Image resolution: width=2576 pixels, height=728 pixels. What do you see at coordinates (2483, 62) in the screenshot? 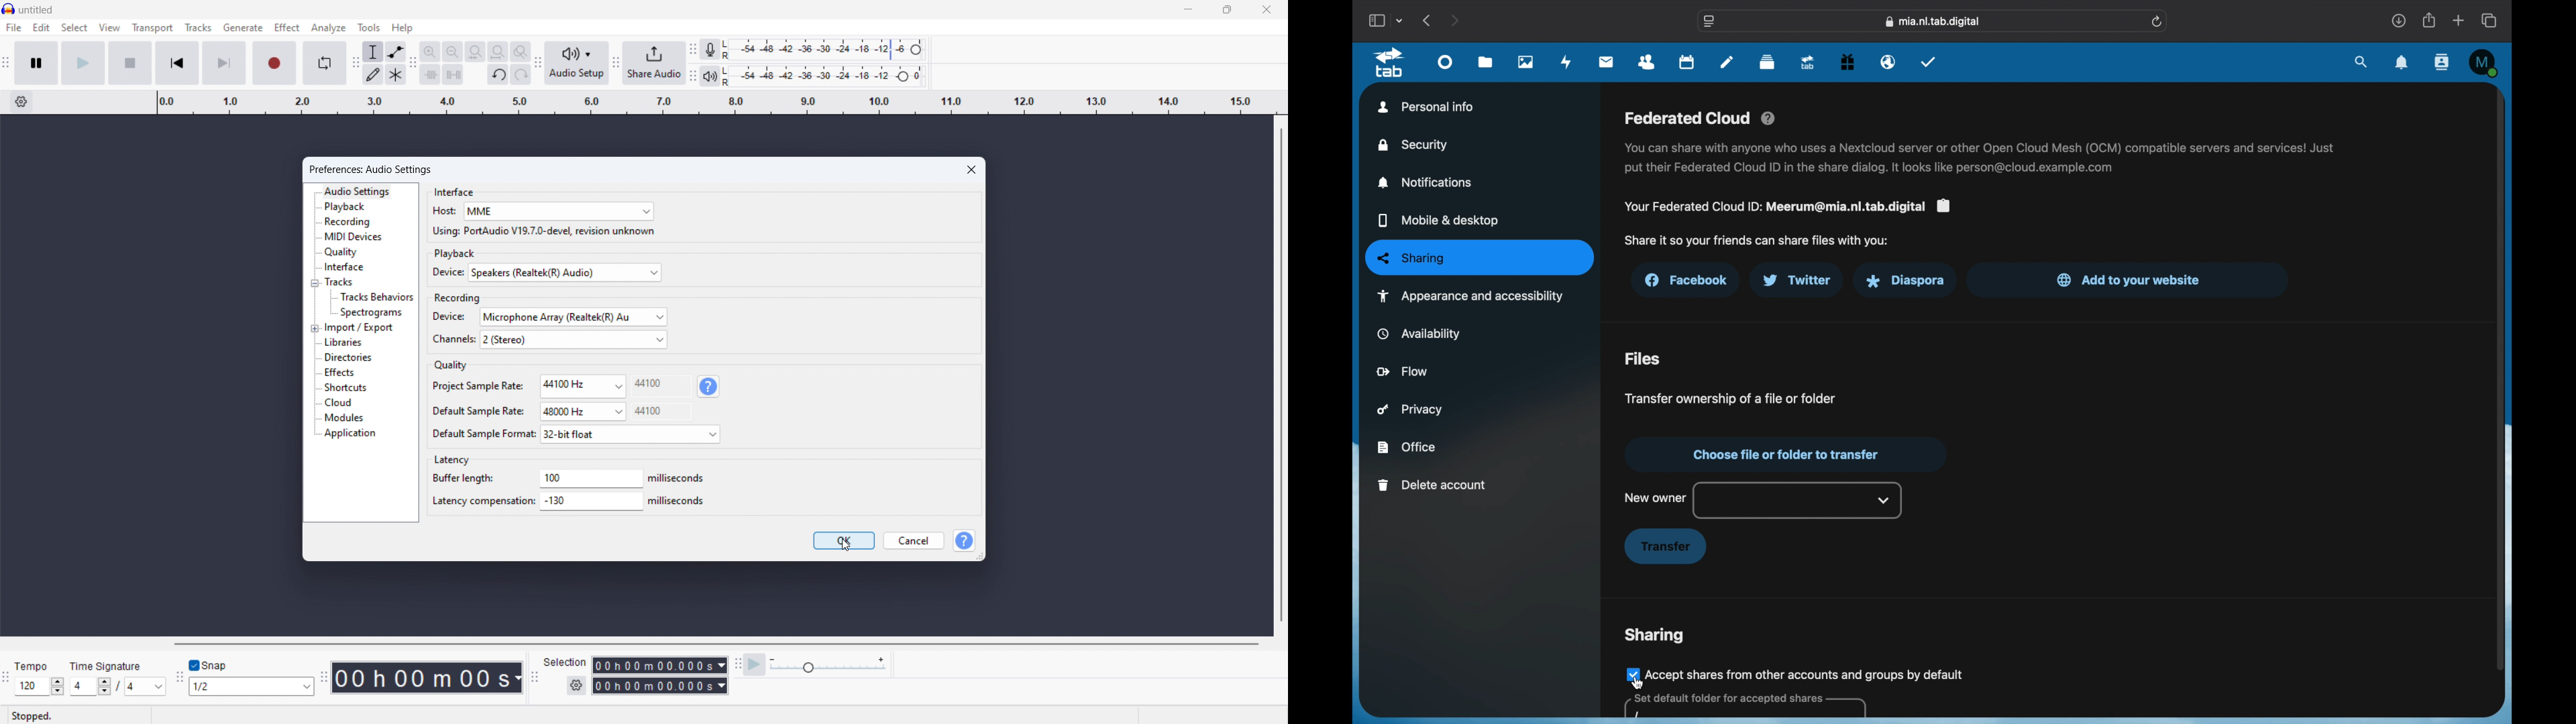
I see `M` at bounding box center [2483, 62].